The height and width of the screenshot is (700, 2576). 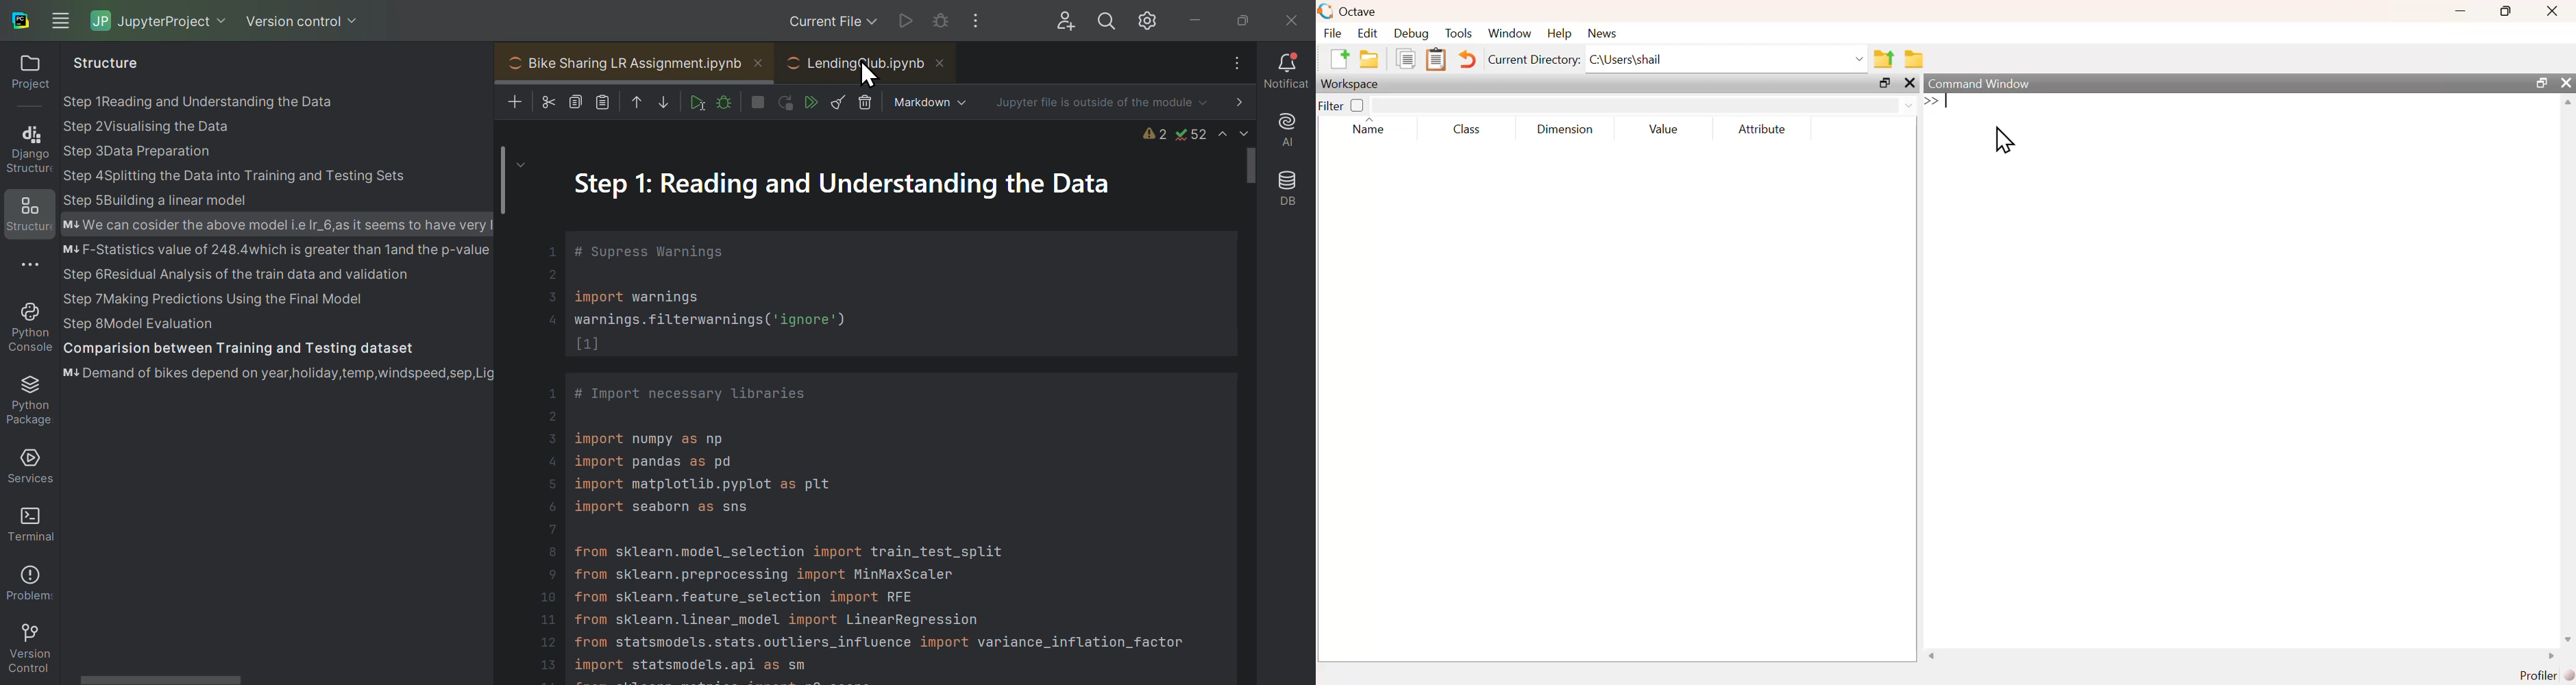 I want to click on Structures, so click(x=30, y=214).